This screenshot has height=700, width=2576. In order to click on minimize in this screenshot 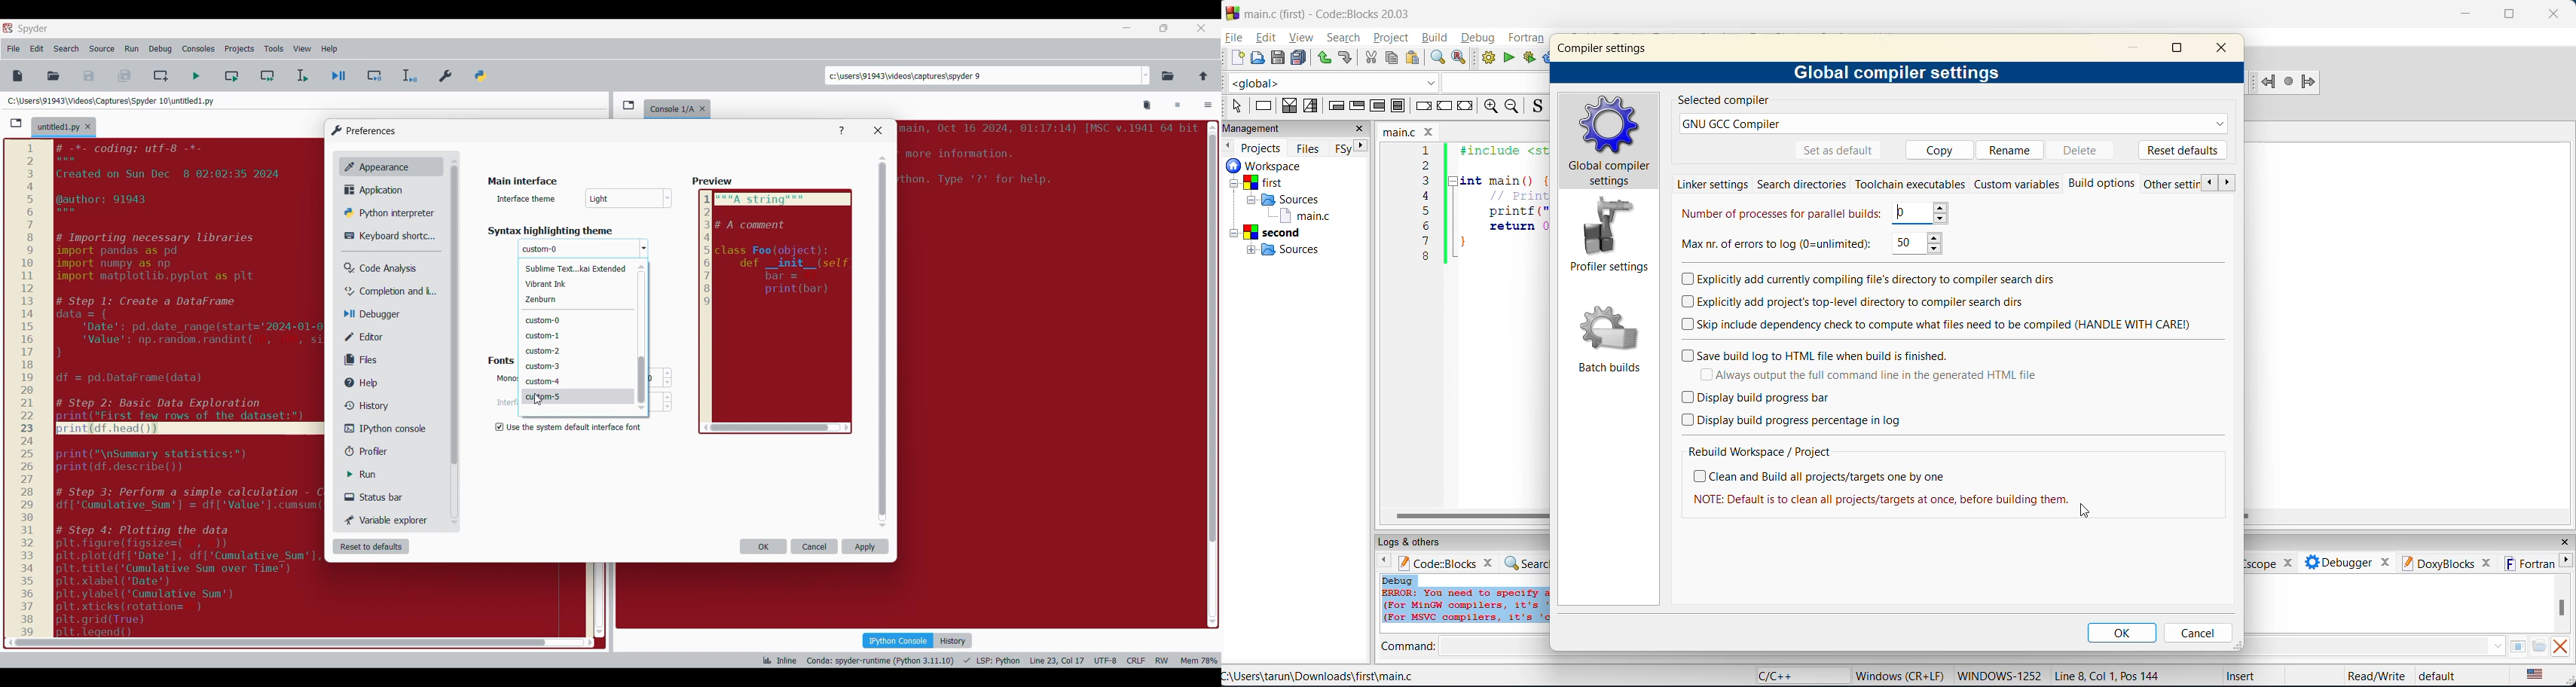, I will do `click(2139, 48)`.